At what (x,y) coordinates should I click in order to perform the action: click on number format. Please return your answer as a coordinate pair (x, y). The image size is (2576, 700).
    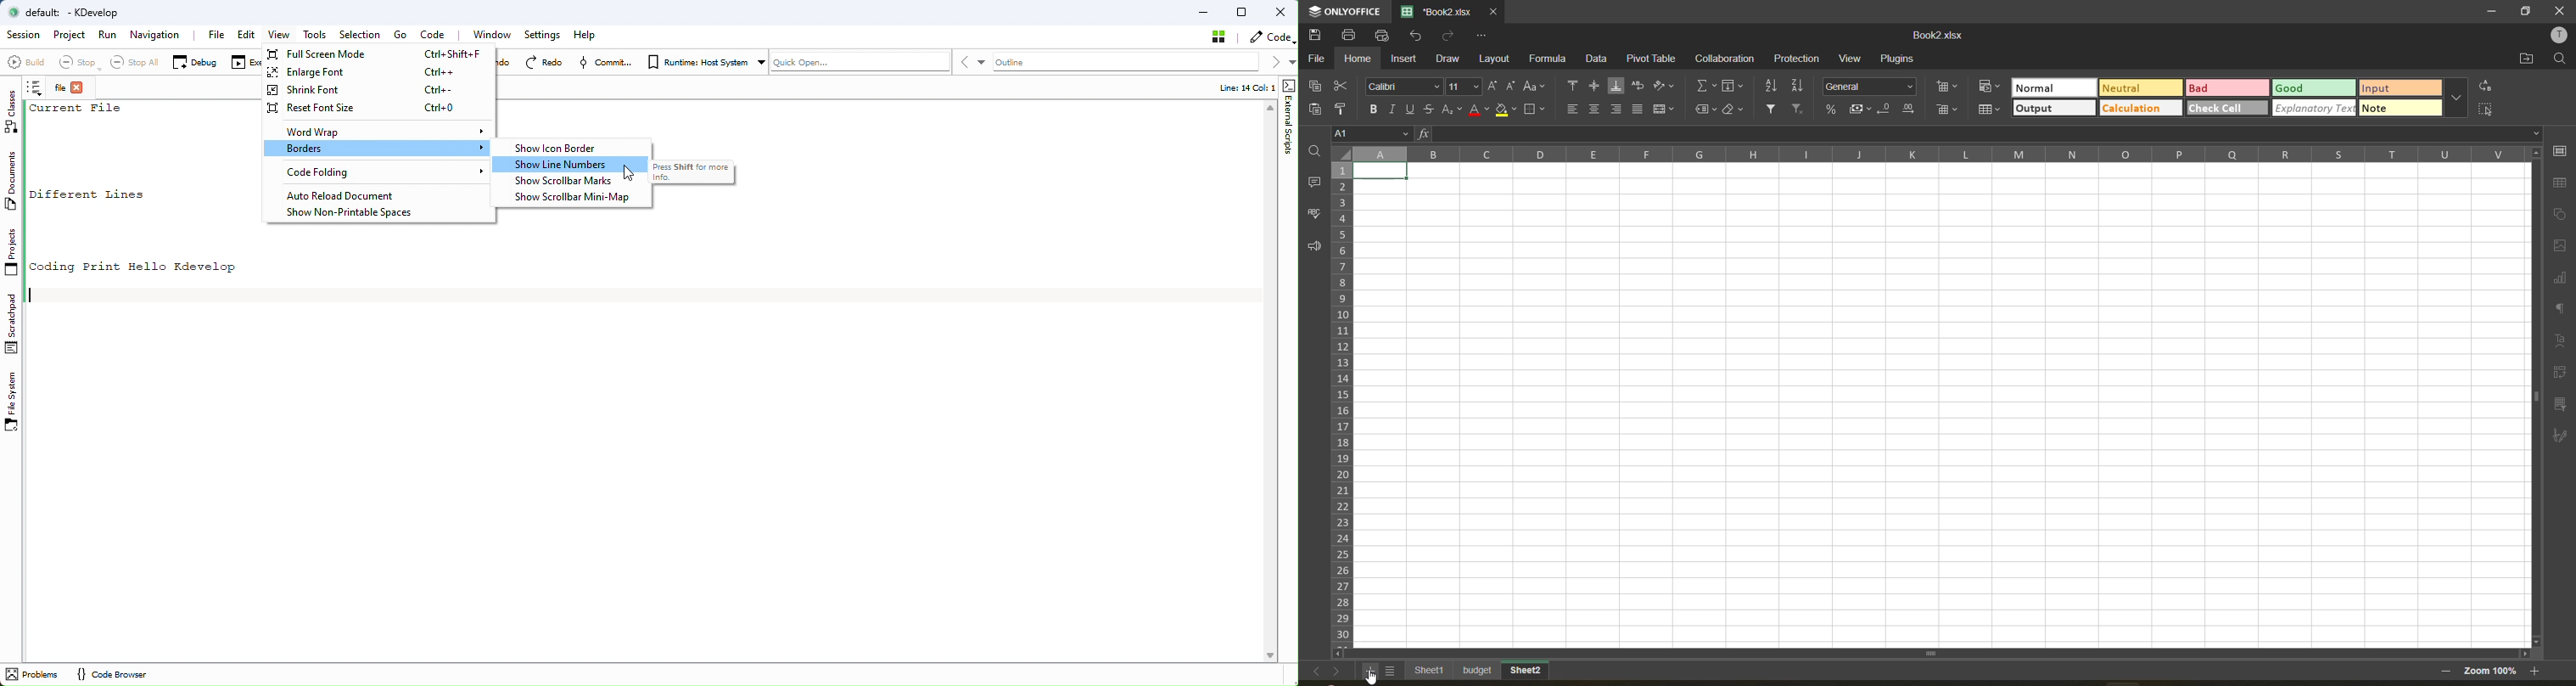
    Looking at the image, I should click on (1871, 86).